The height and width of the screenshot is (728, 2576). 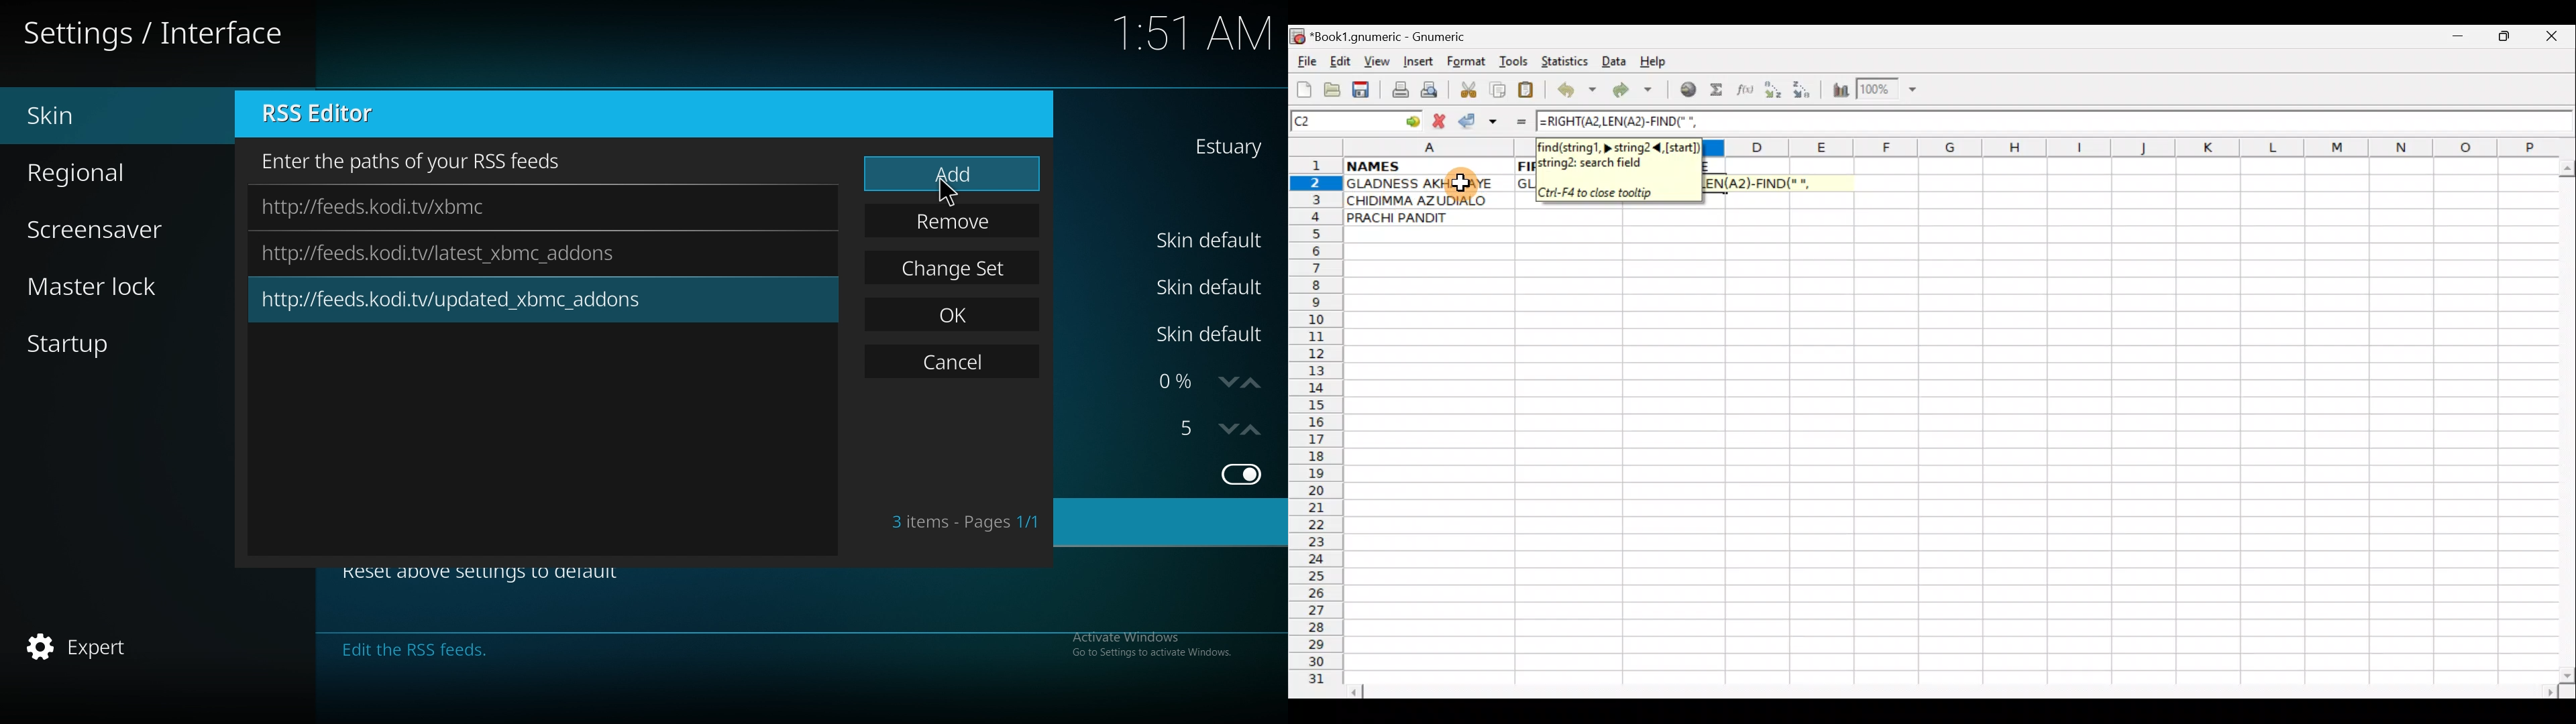 I want to click on Sort Ascending order, so click(x=1777, y=93).